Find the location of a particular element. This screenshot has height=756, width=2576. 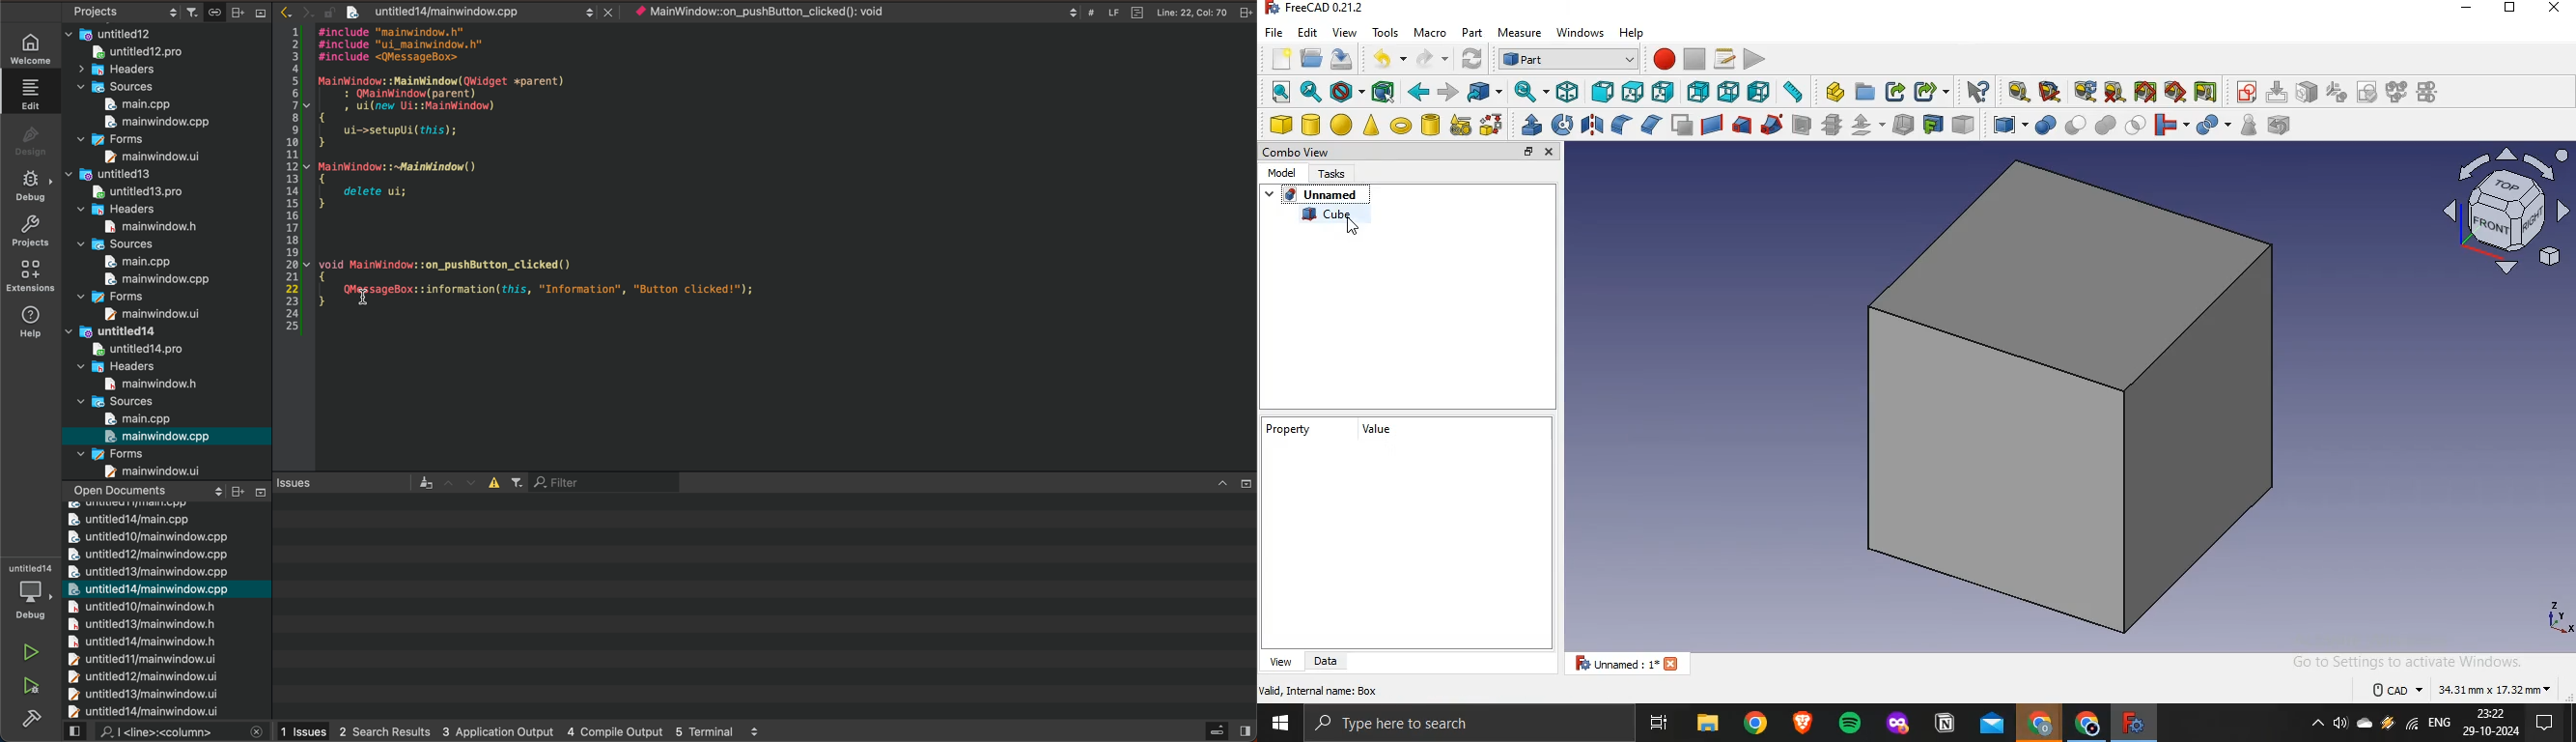

sources is located at coordinates (123, 244).